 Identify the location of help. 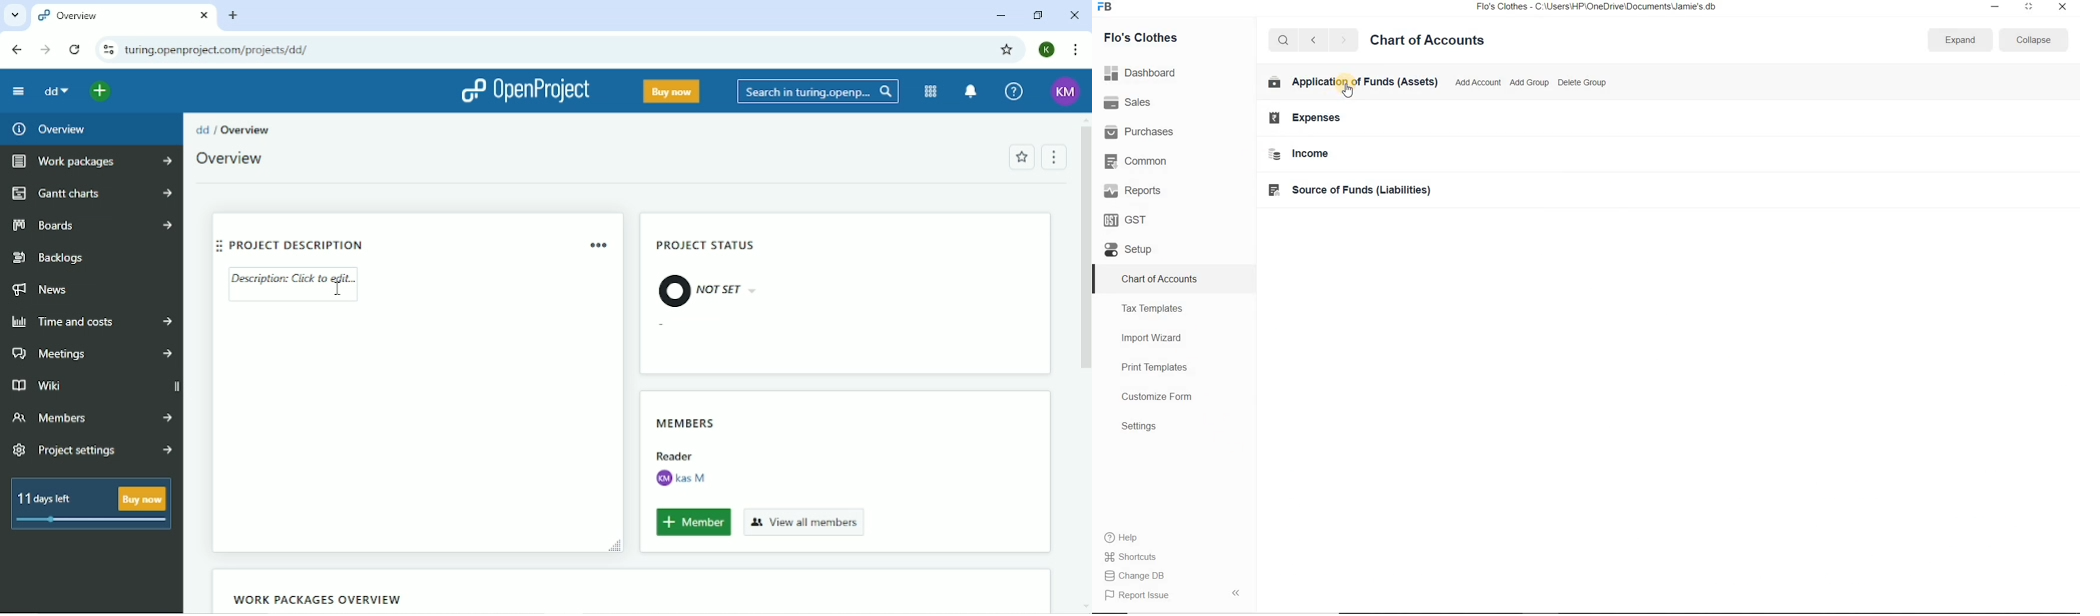
(1121, 538).